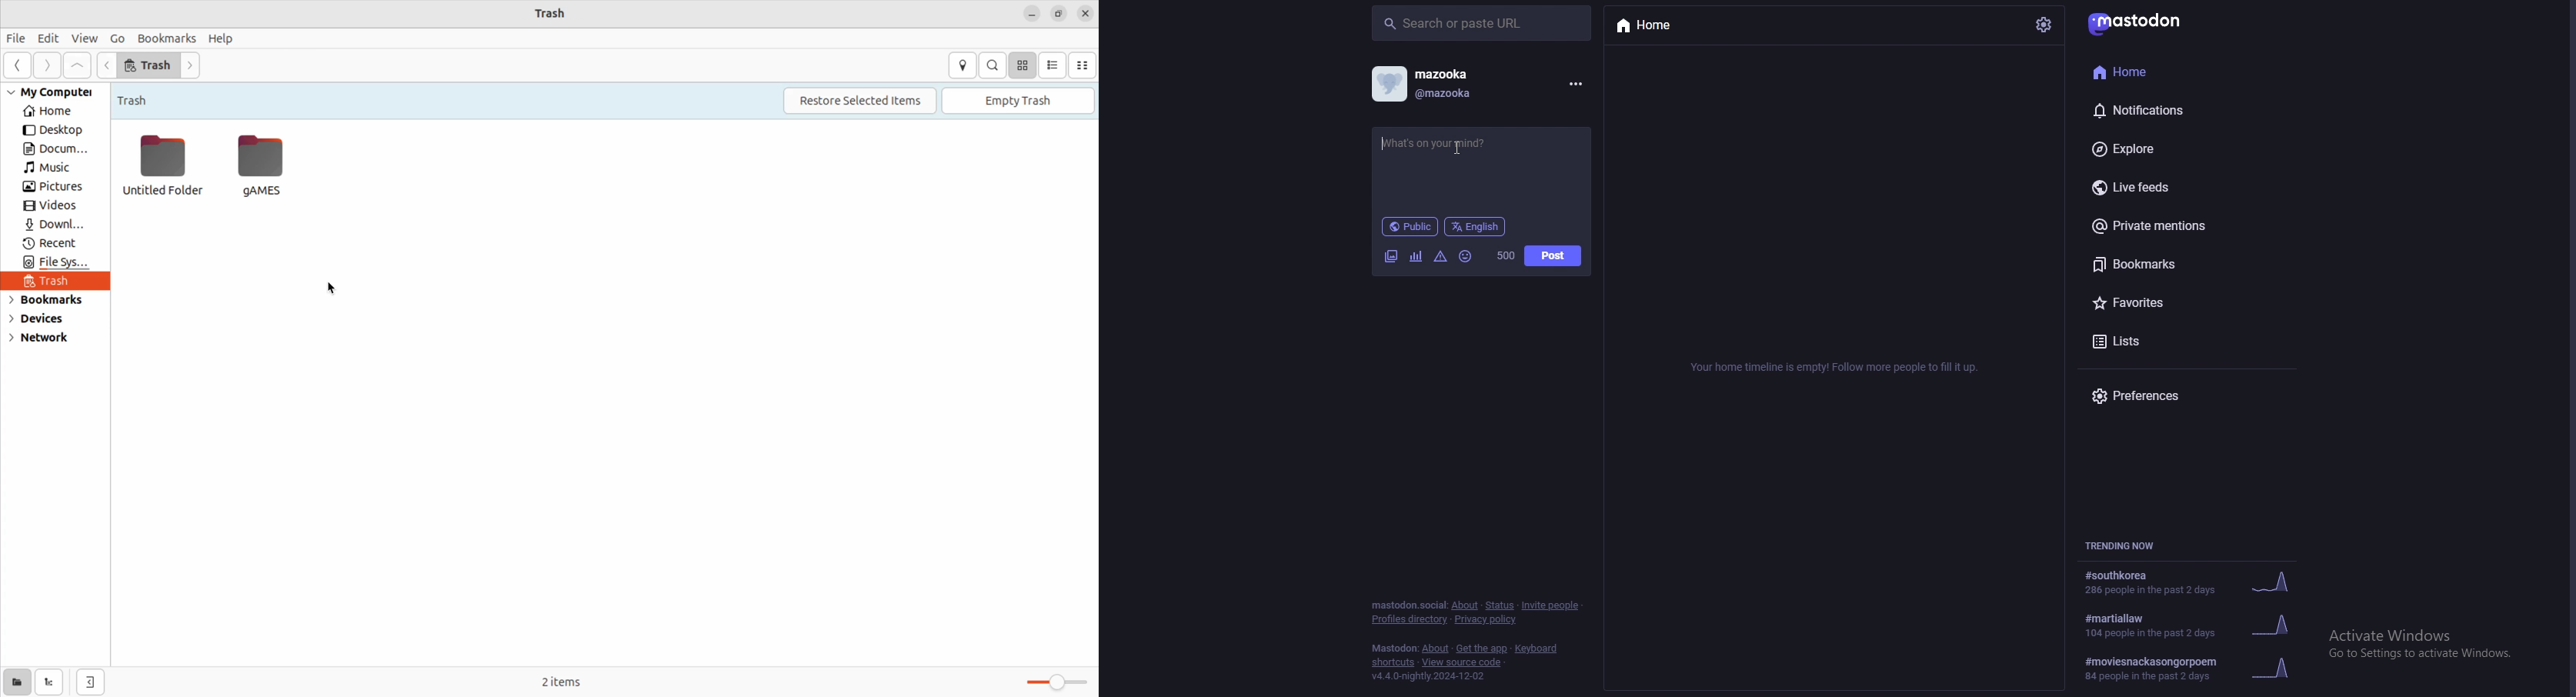 Image resolution: width=2576 pixels, height=700 pixels. I want to click on ibeam cursor, so click(1463, 147).